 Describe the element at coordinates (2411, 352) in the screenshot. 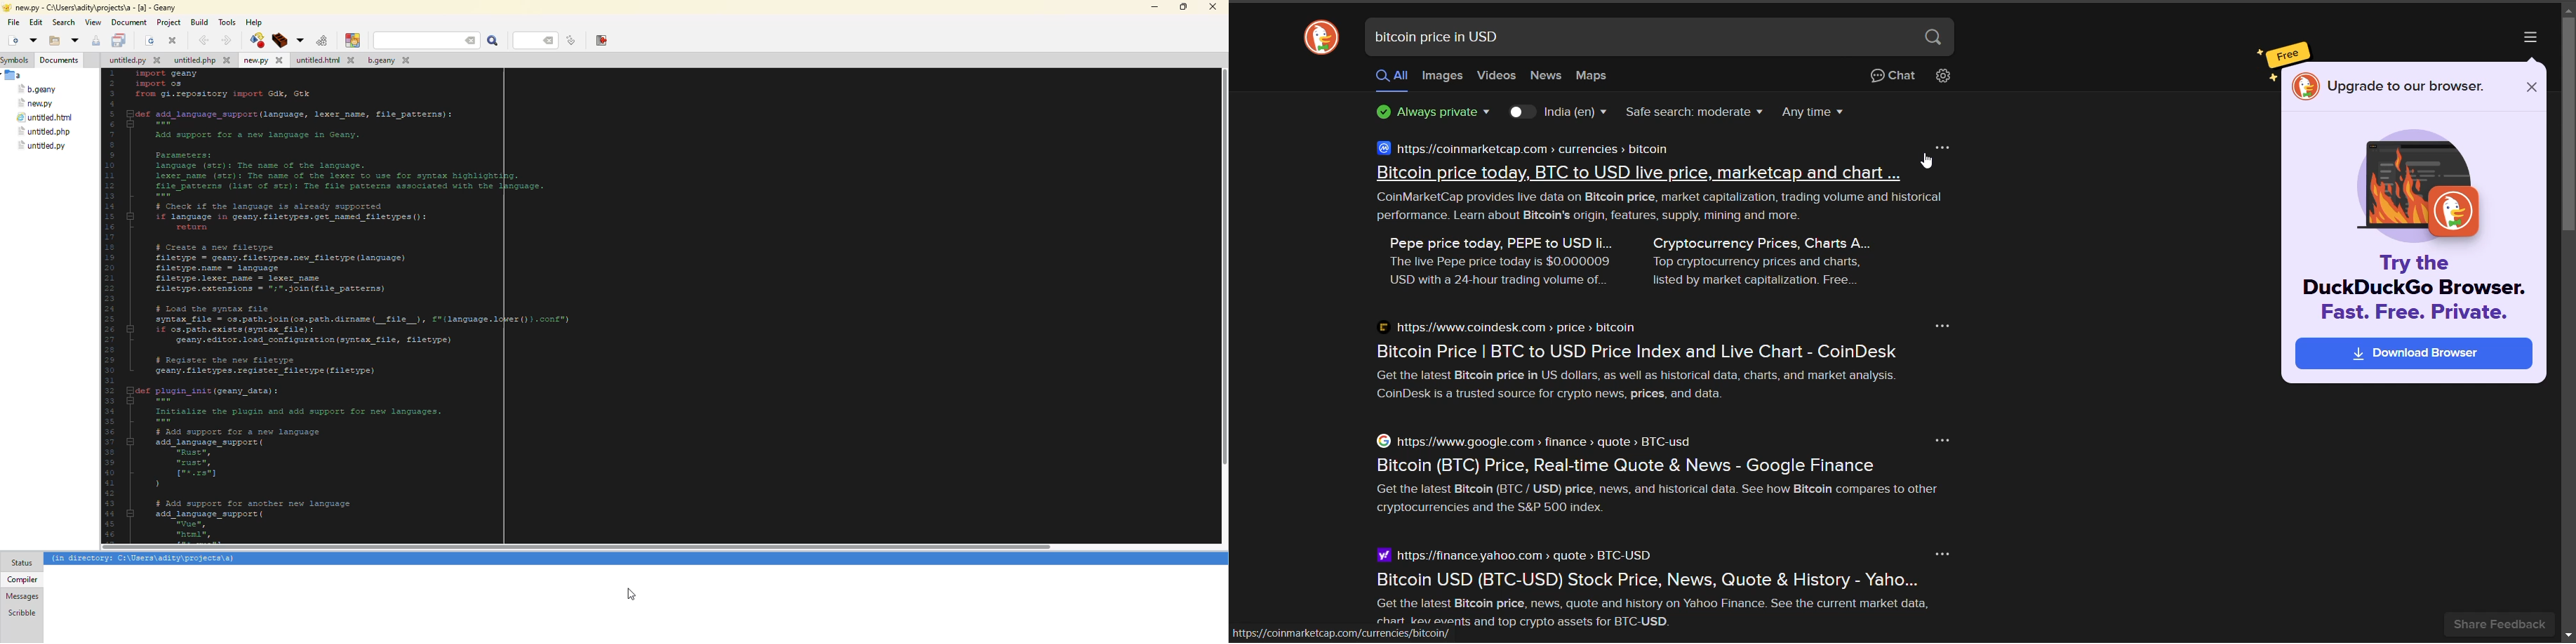

I see `download browser ad suggestion` at that location.